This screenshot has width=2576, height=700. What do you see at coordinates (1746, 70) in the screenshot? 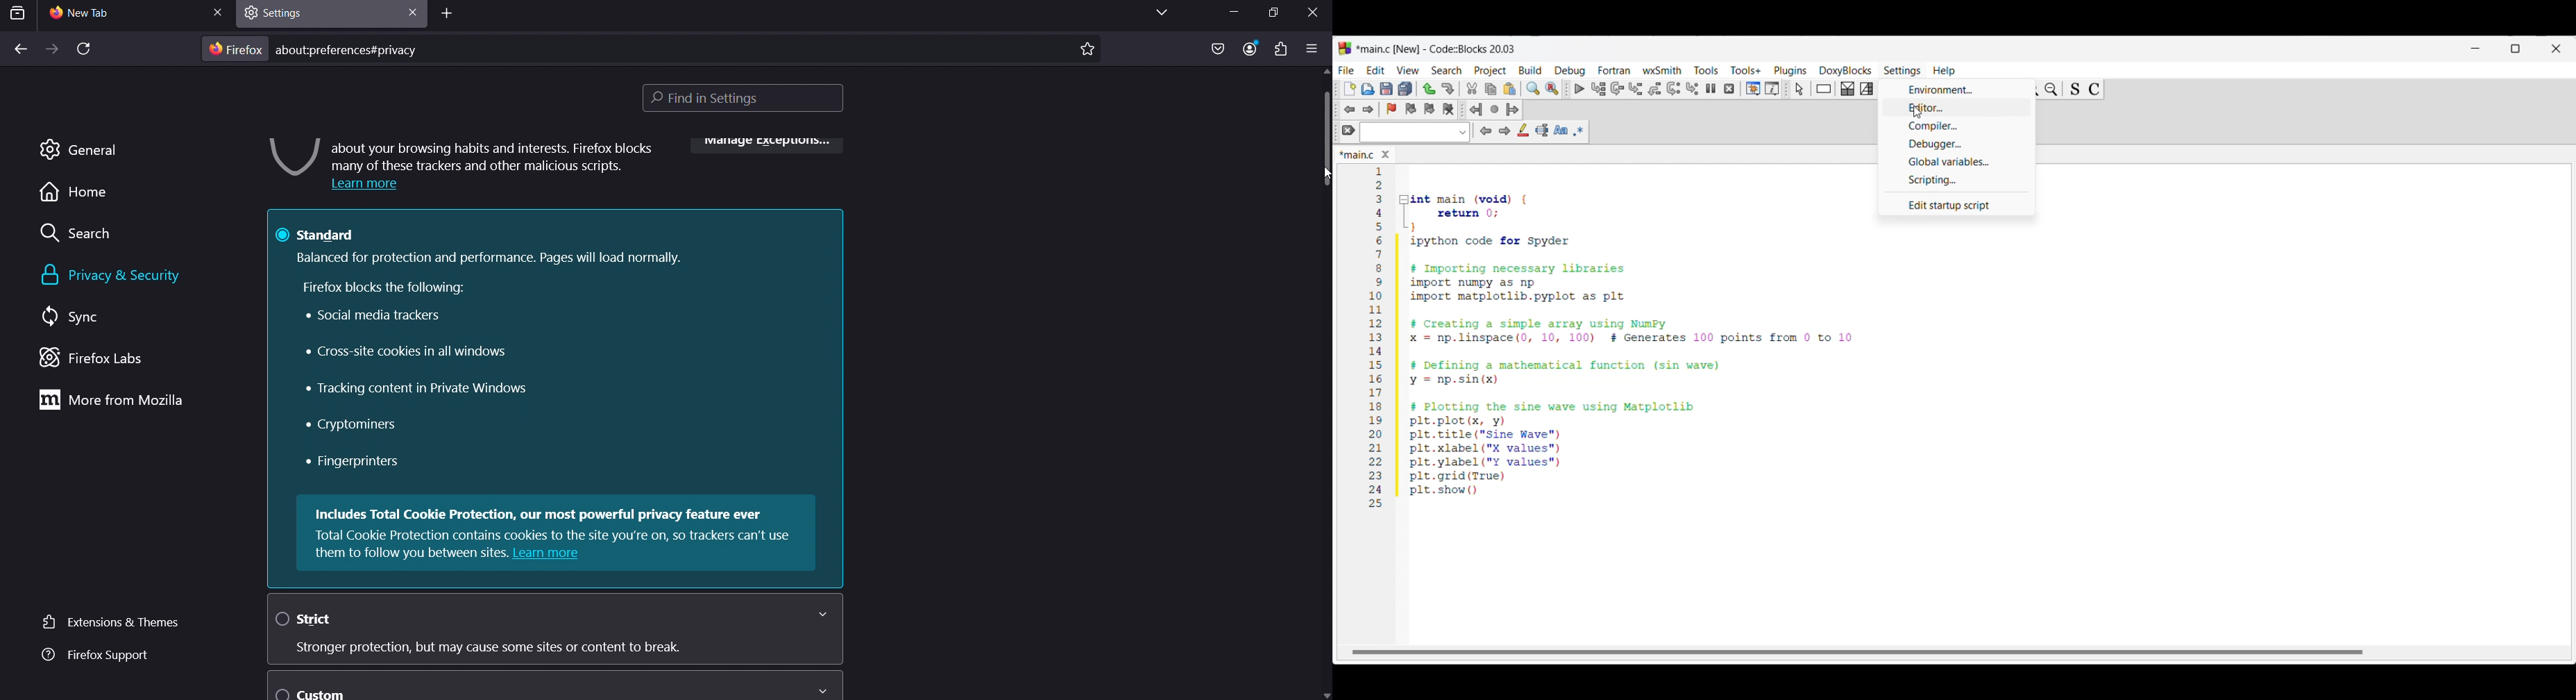
I see `Tools+ menu` at bounding box center [1746, 70].